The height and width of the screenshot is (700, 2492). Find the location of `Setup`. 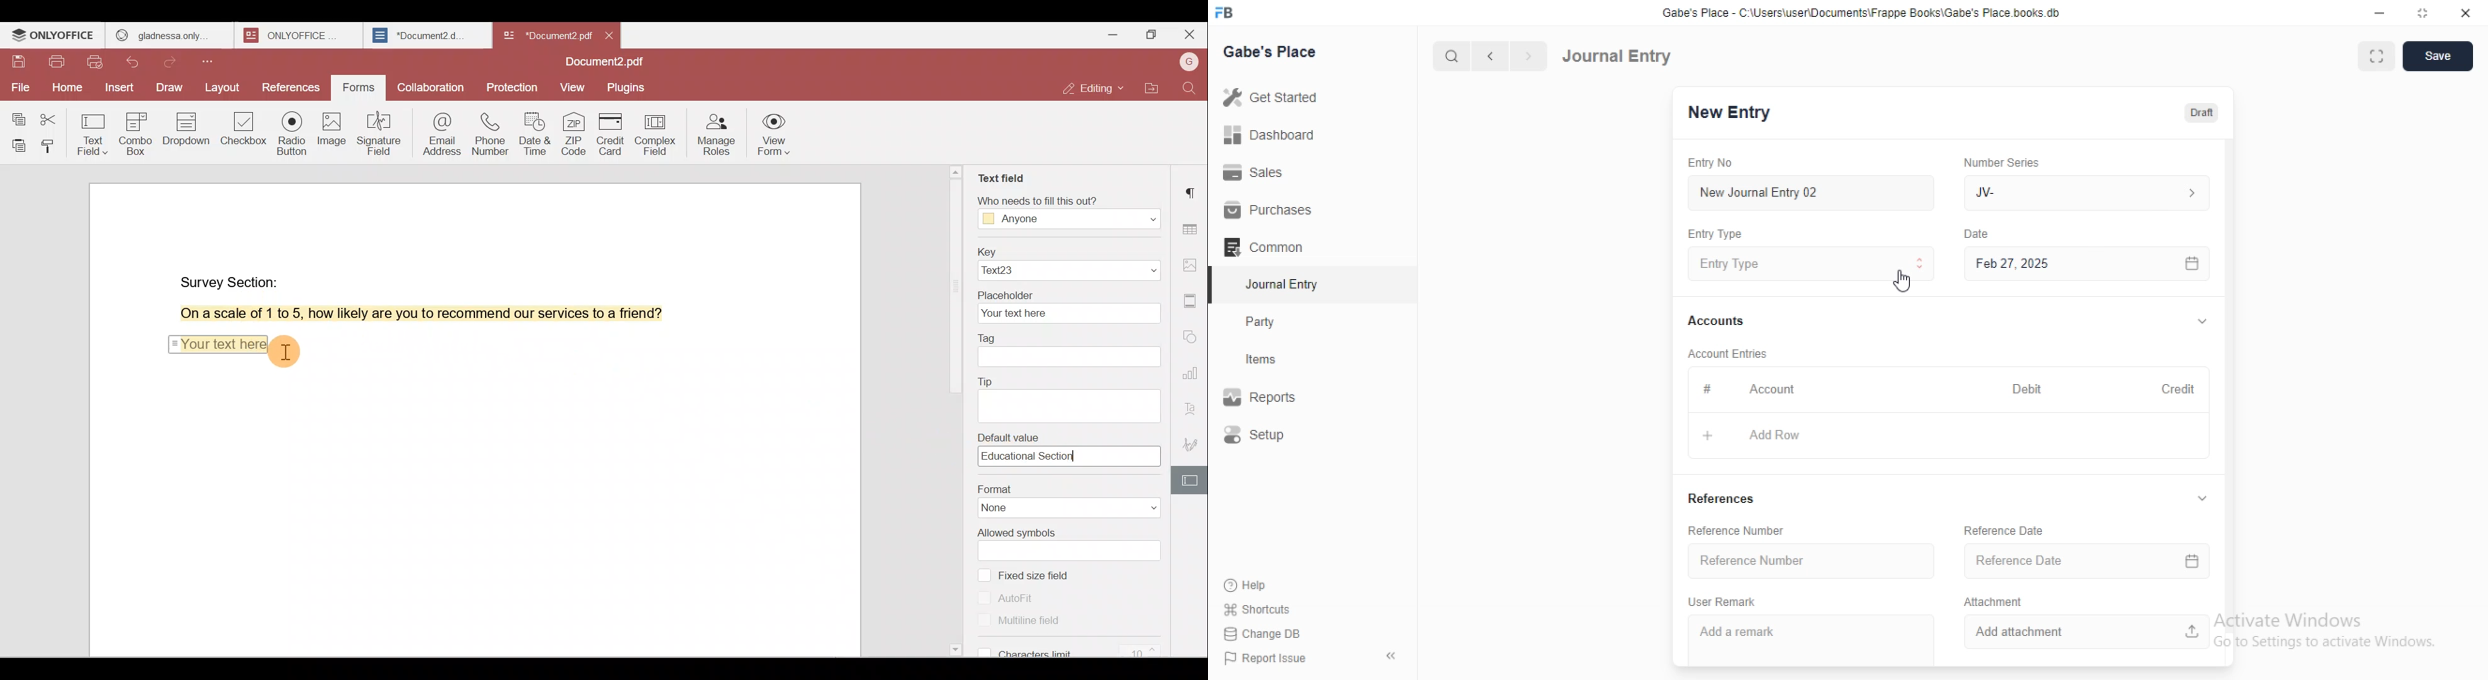

Setup is located at coordinates (1257, 434).